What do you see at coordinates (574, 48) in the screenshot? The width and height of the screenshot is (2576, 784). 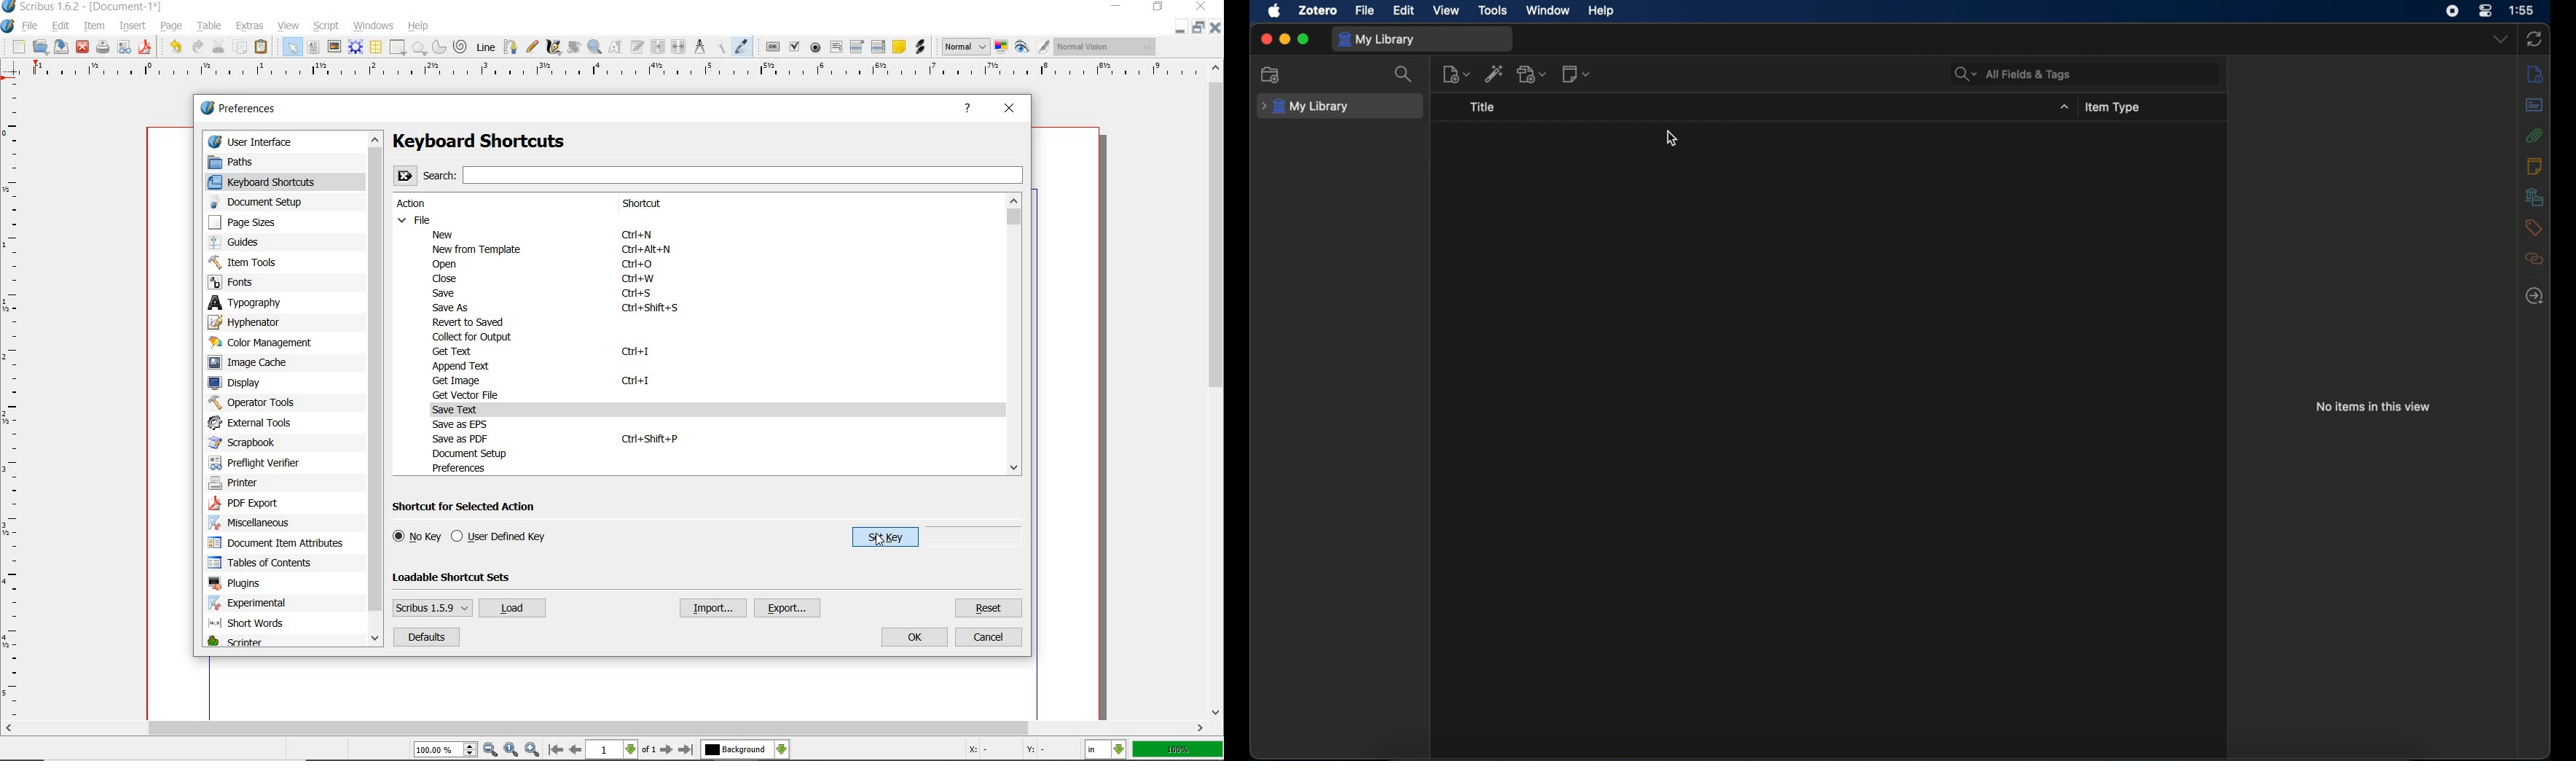 I see `rotate item` at bounding box center [574, 48].